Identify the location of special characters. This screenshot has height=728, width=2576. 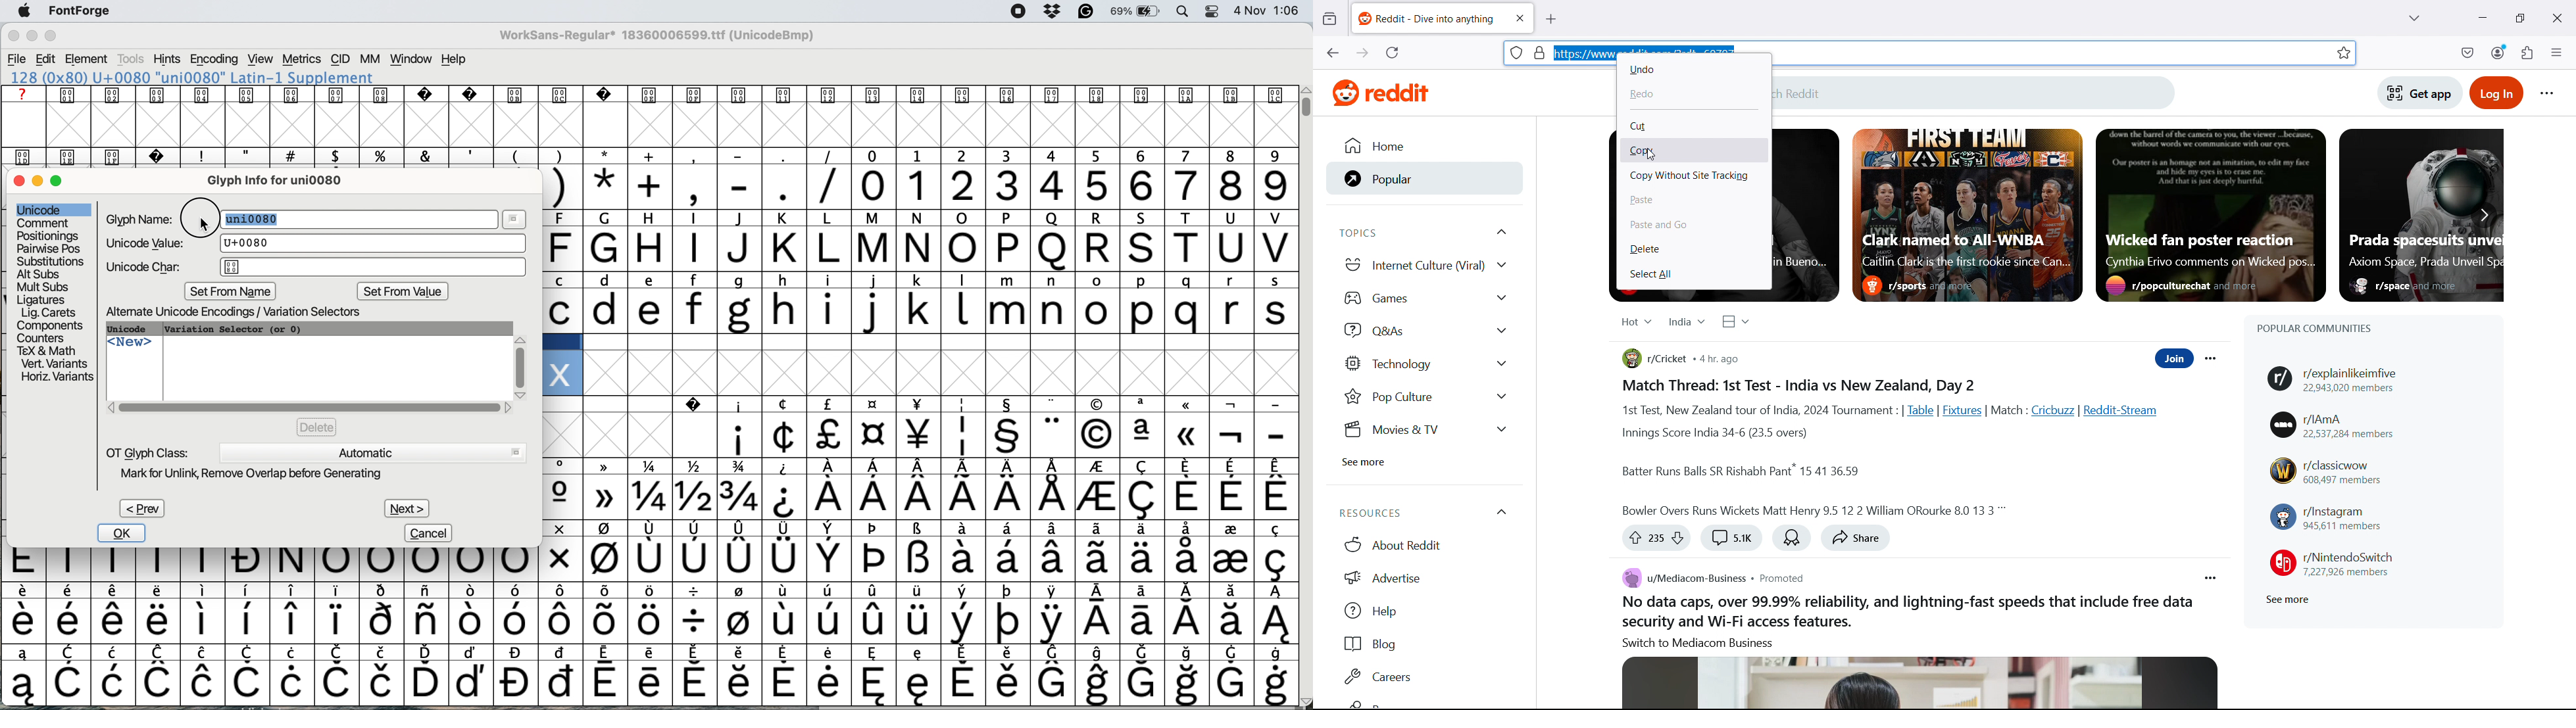
(922, 530).